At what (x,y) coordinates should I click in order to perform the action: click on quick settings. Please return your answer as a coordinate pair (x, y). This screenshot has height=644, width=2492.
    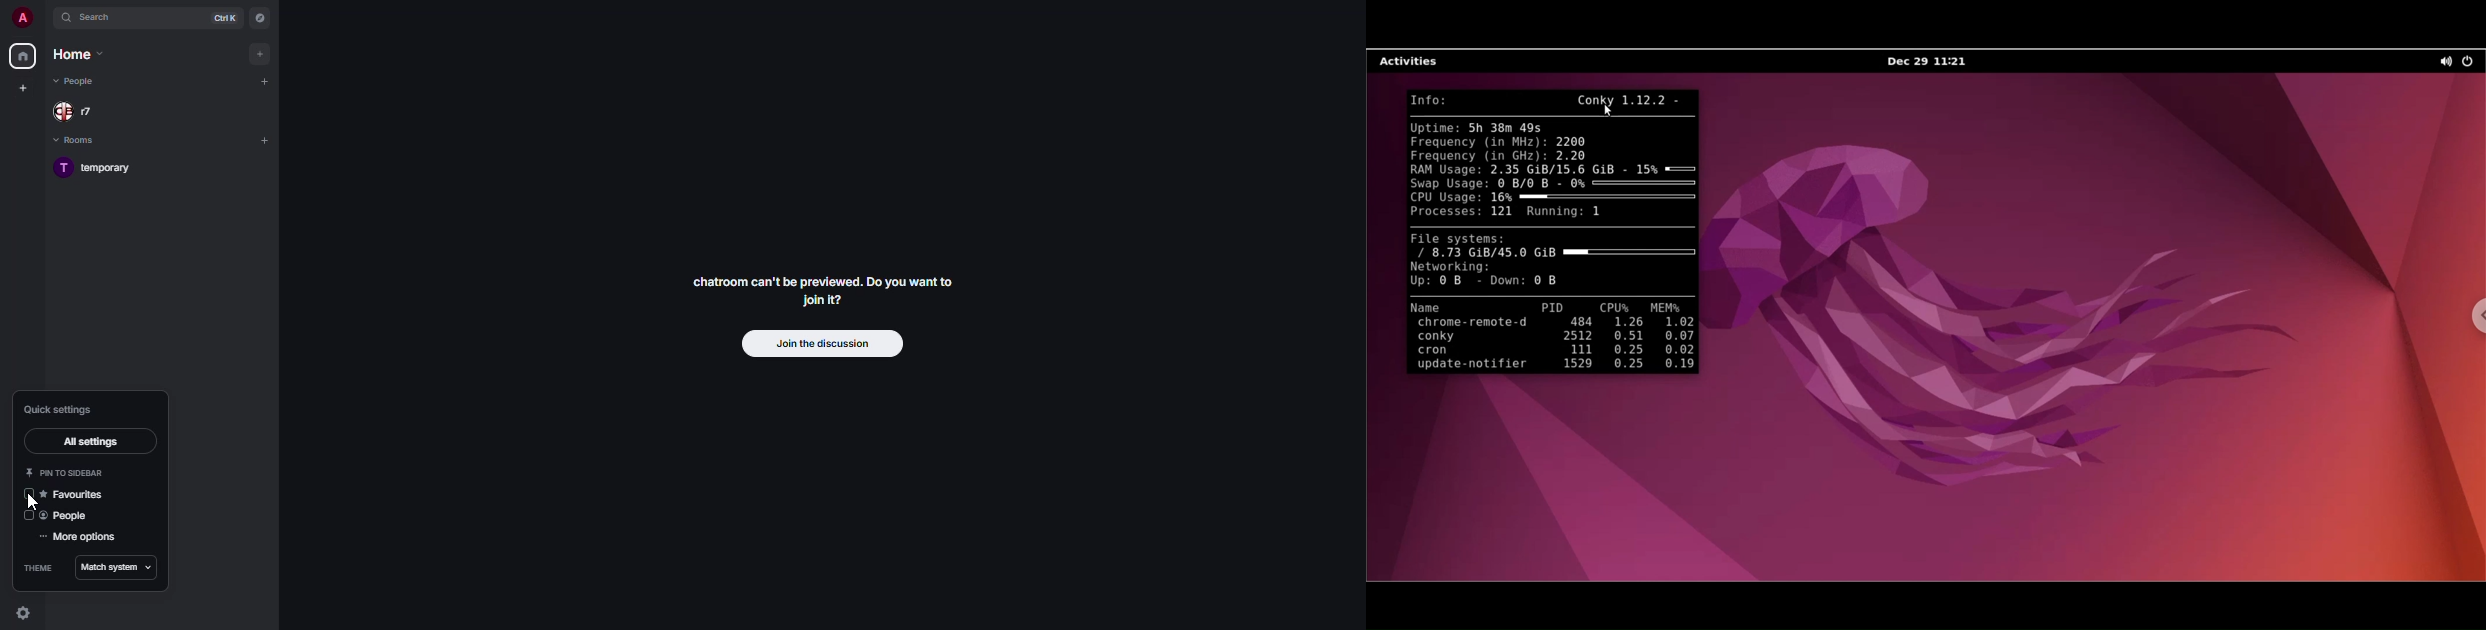
    Looking at the image, I should click on (24, 612).